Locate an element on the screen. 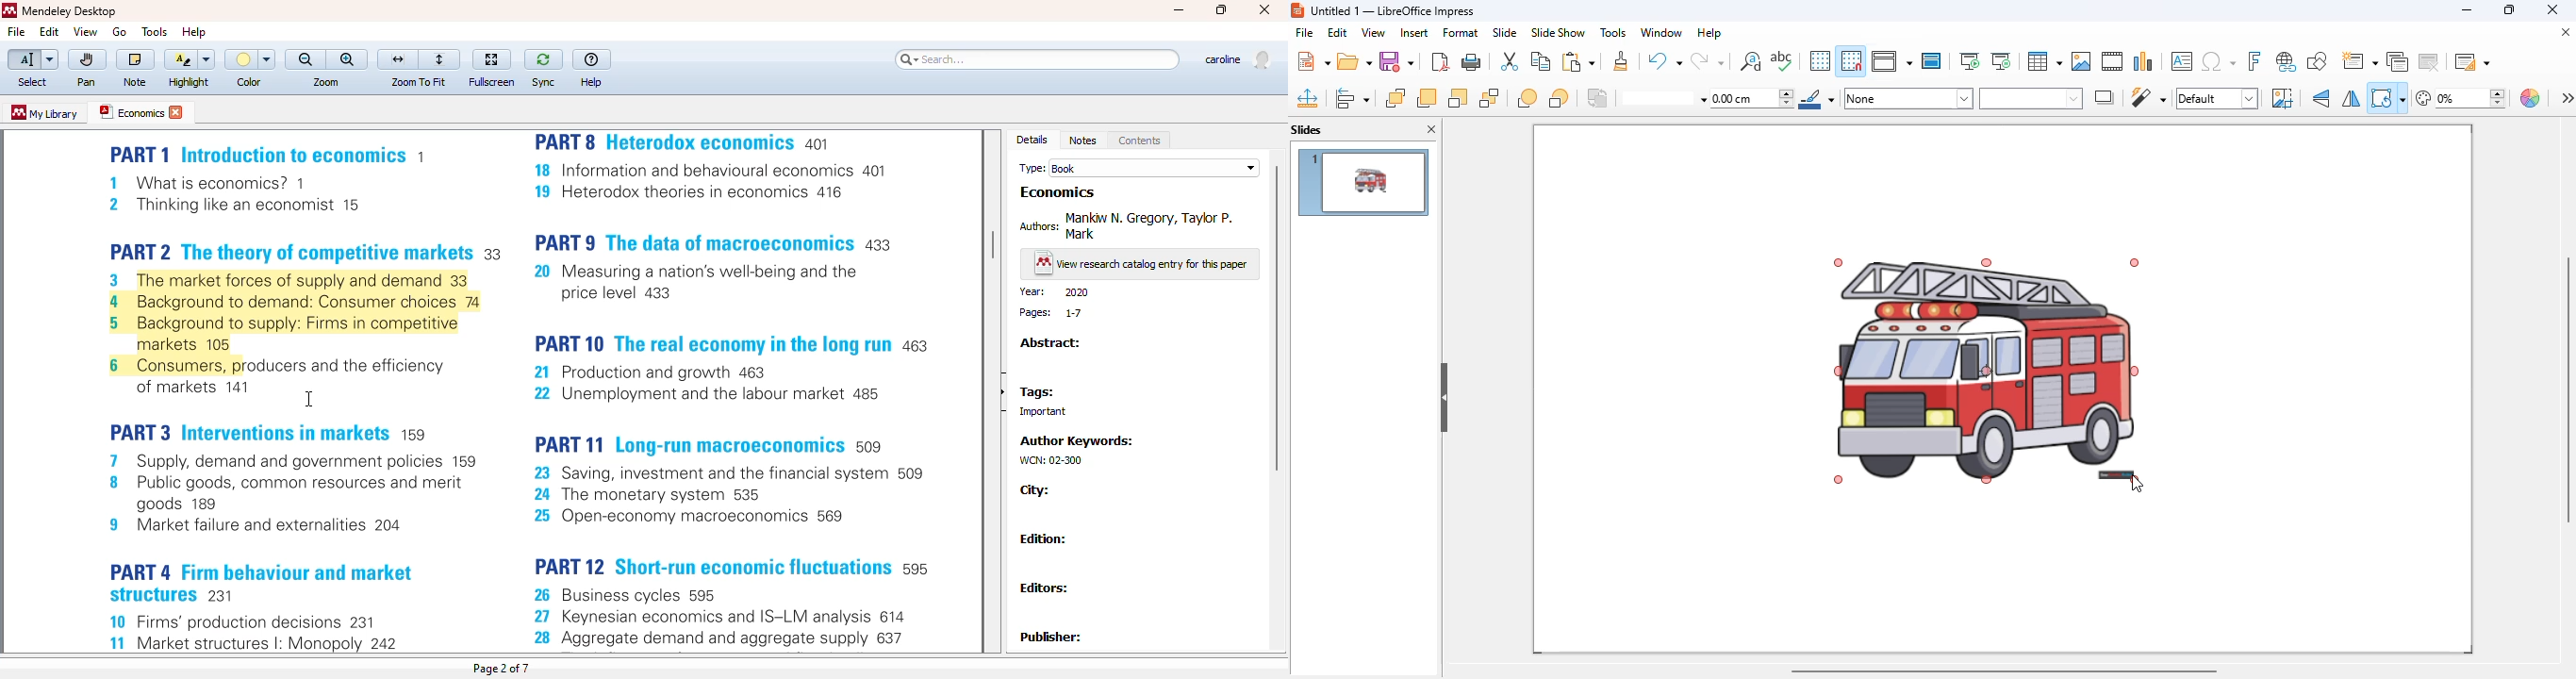 Image resolution: width=2576 pixels, height=700 pixels. fit to width is located at coordinates (398, 59).